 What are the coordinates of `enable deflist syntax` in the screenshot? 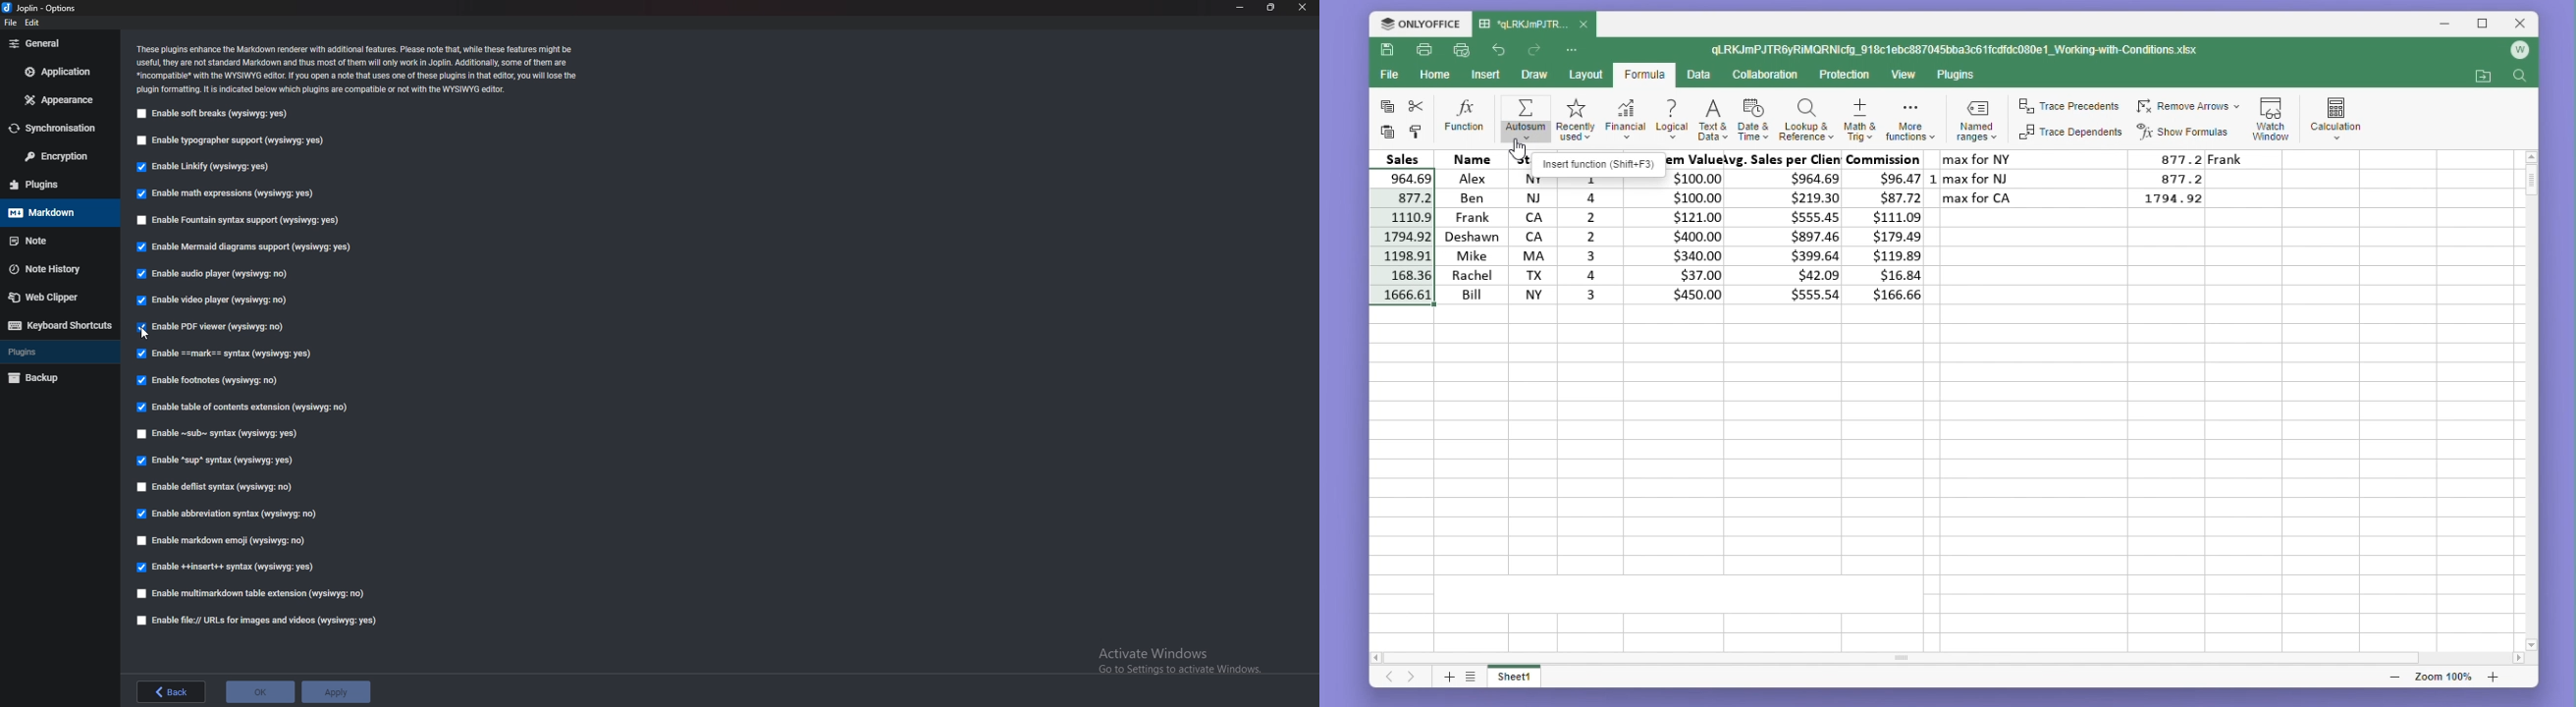 It's located at (219, 486).